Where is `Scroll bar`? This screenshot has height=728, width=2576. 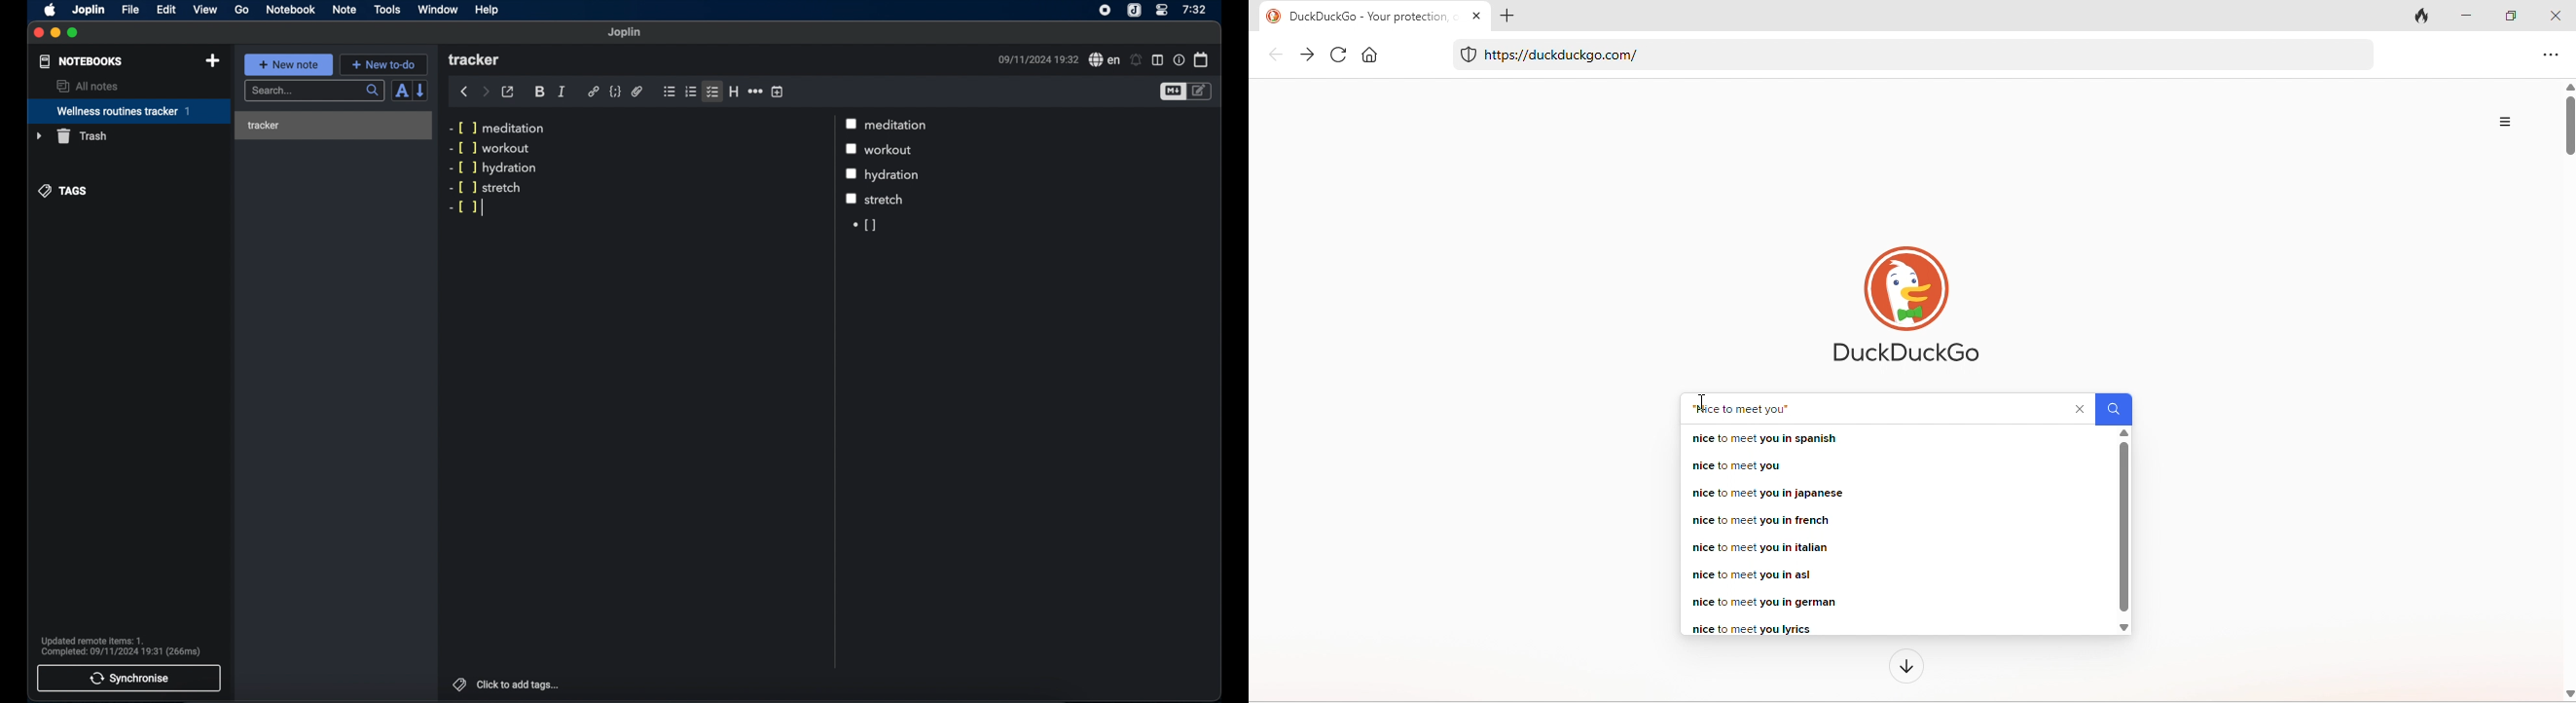
Scroll bar is located at coordinates (833, 392).